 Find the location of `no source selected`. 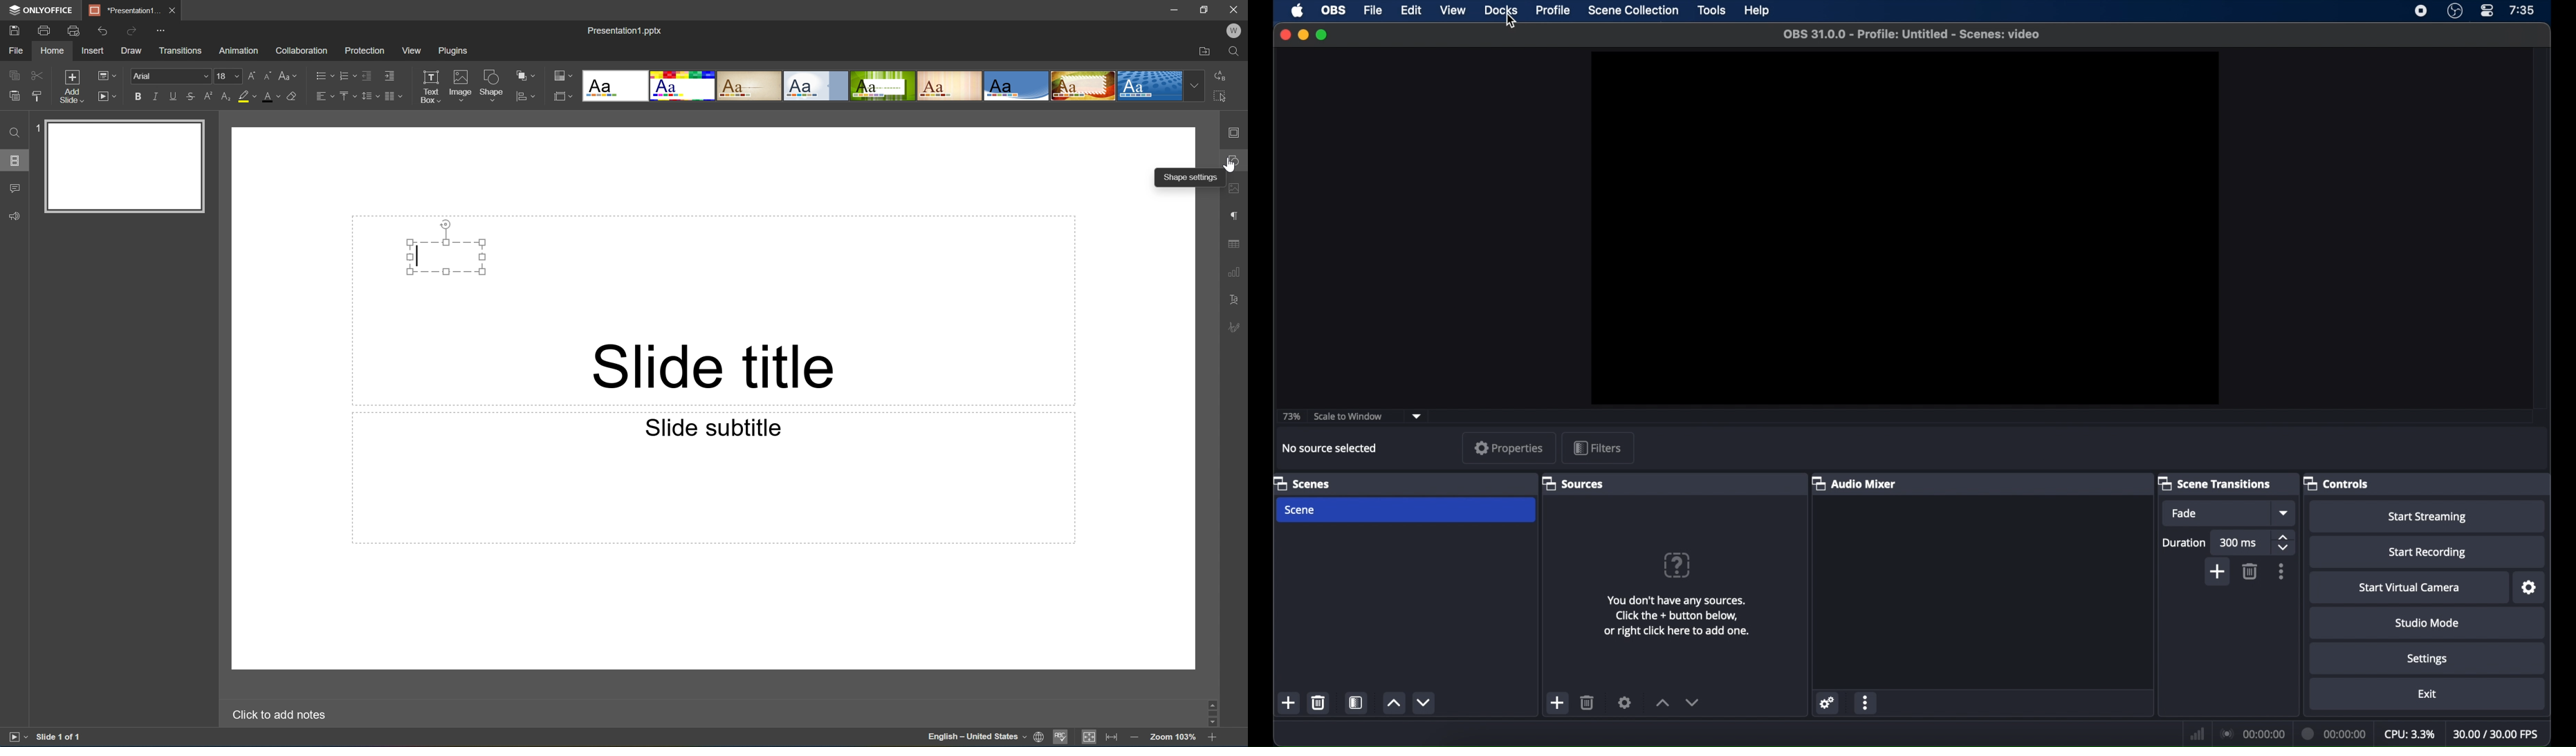

no source selected is located at coordinates (1330, 448).